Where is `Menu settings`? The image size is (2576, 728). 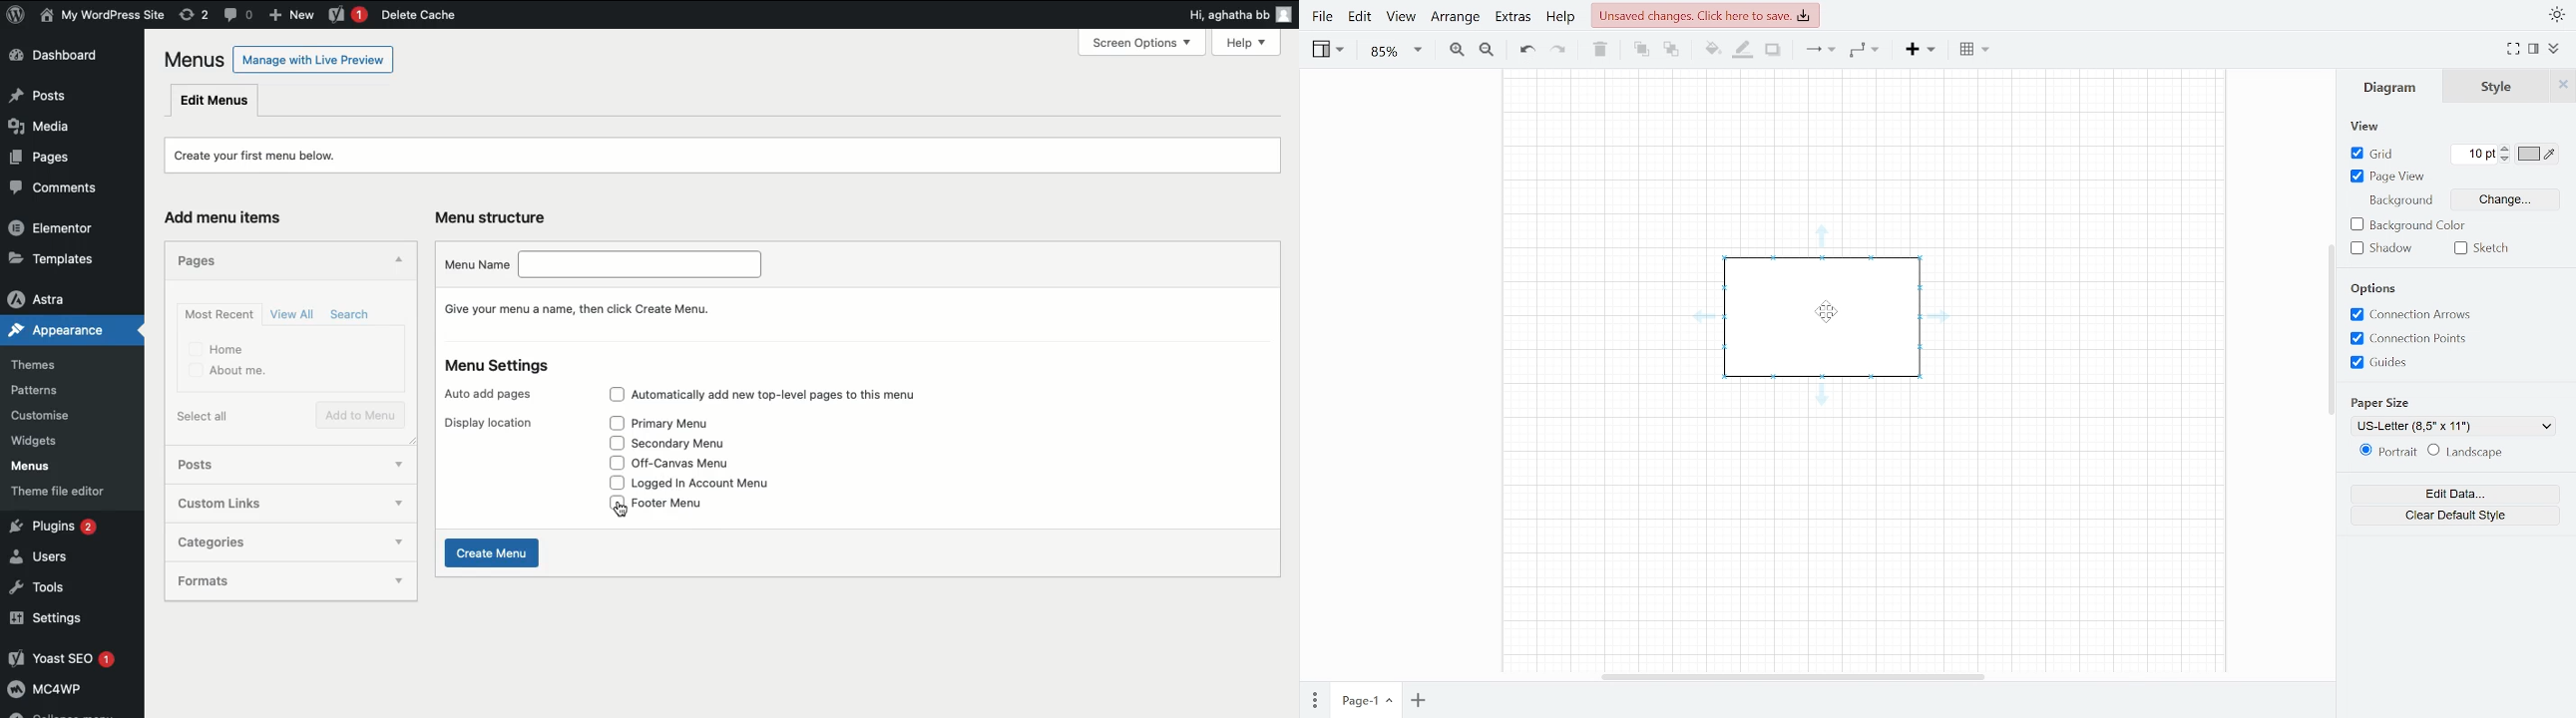
Menu settings is located at coordinates (498, 368).